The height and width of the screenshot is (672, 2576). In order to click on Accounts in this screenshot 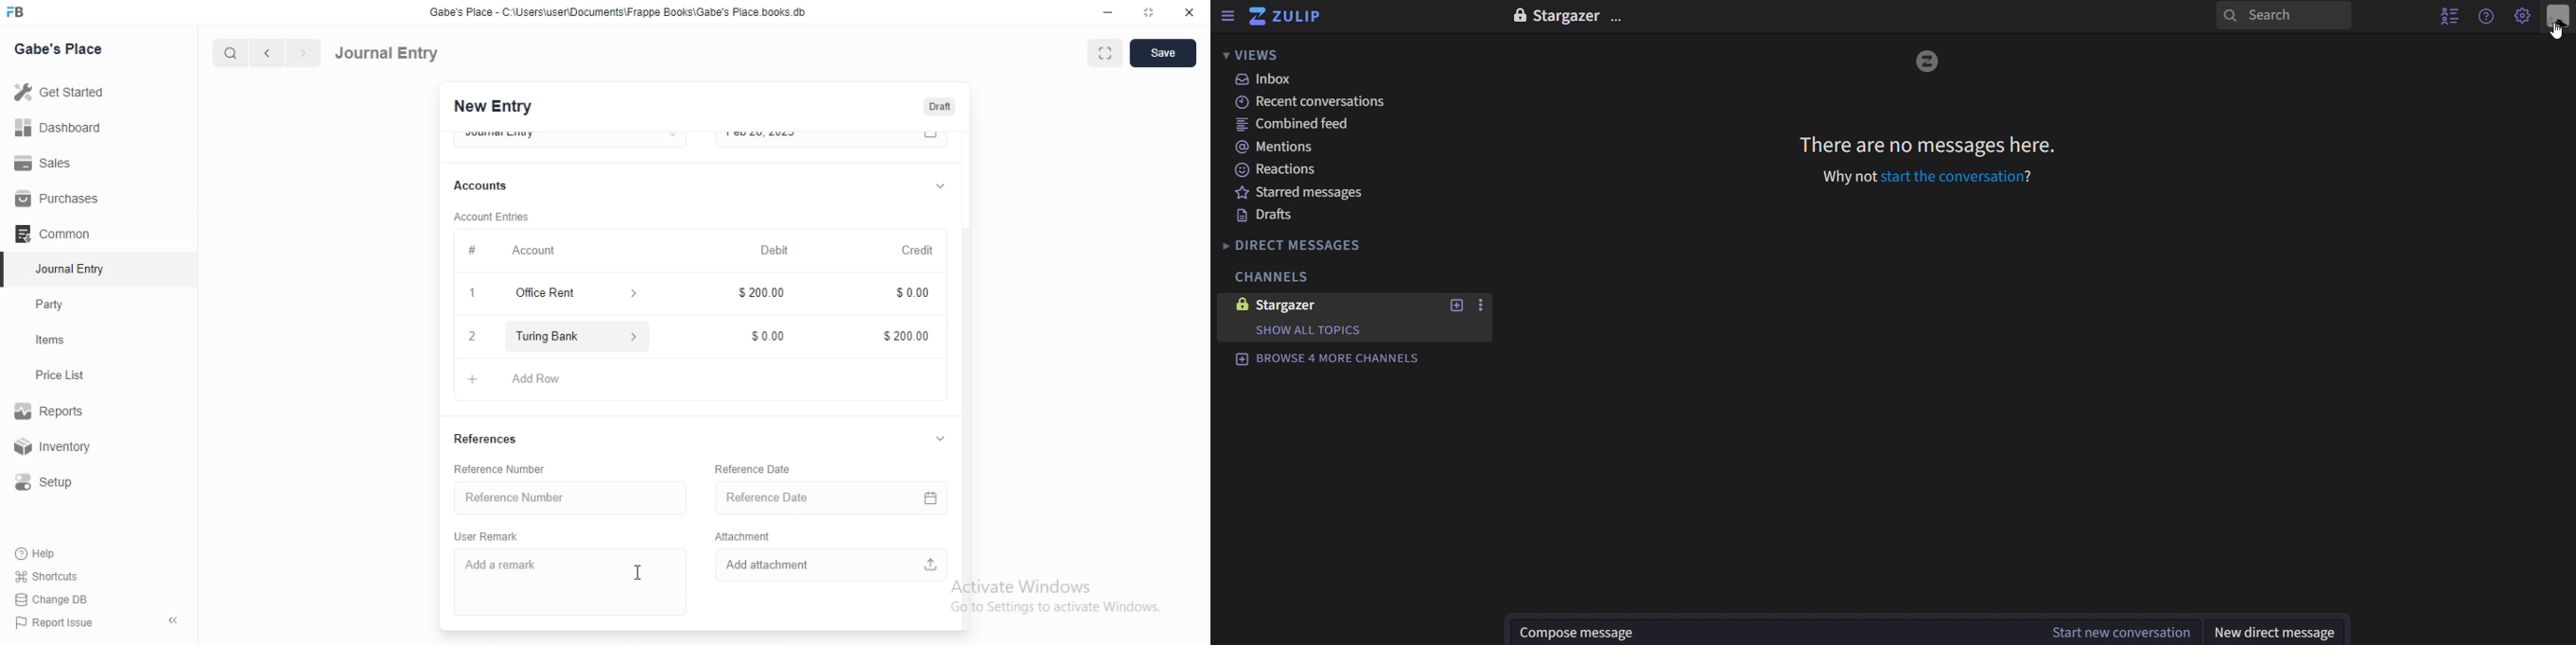, I will do `click(483, 185)`.